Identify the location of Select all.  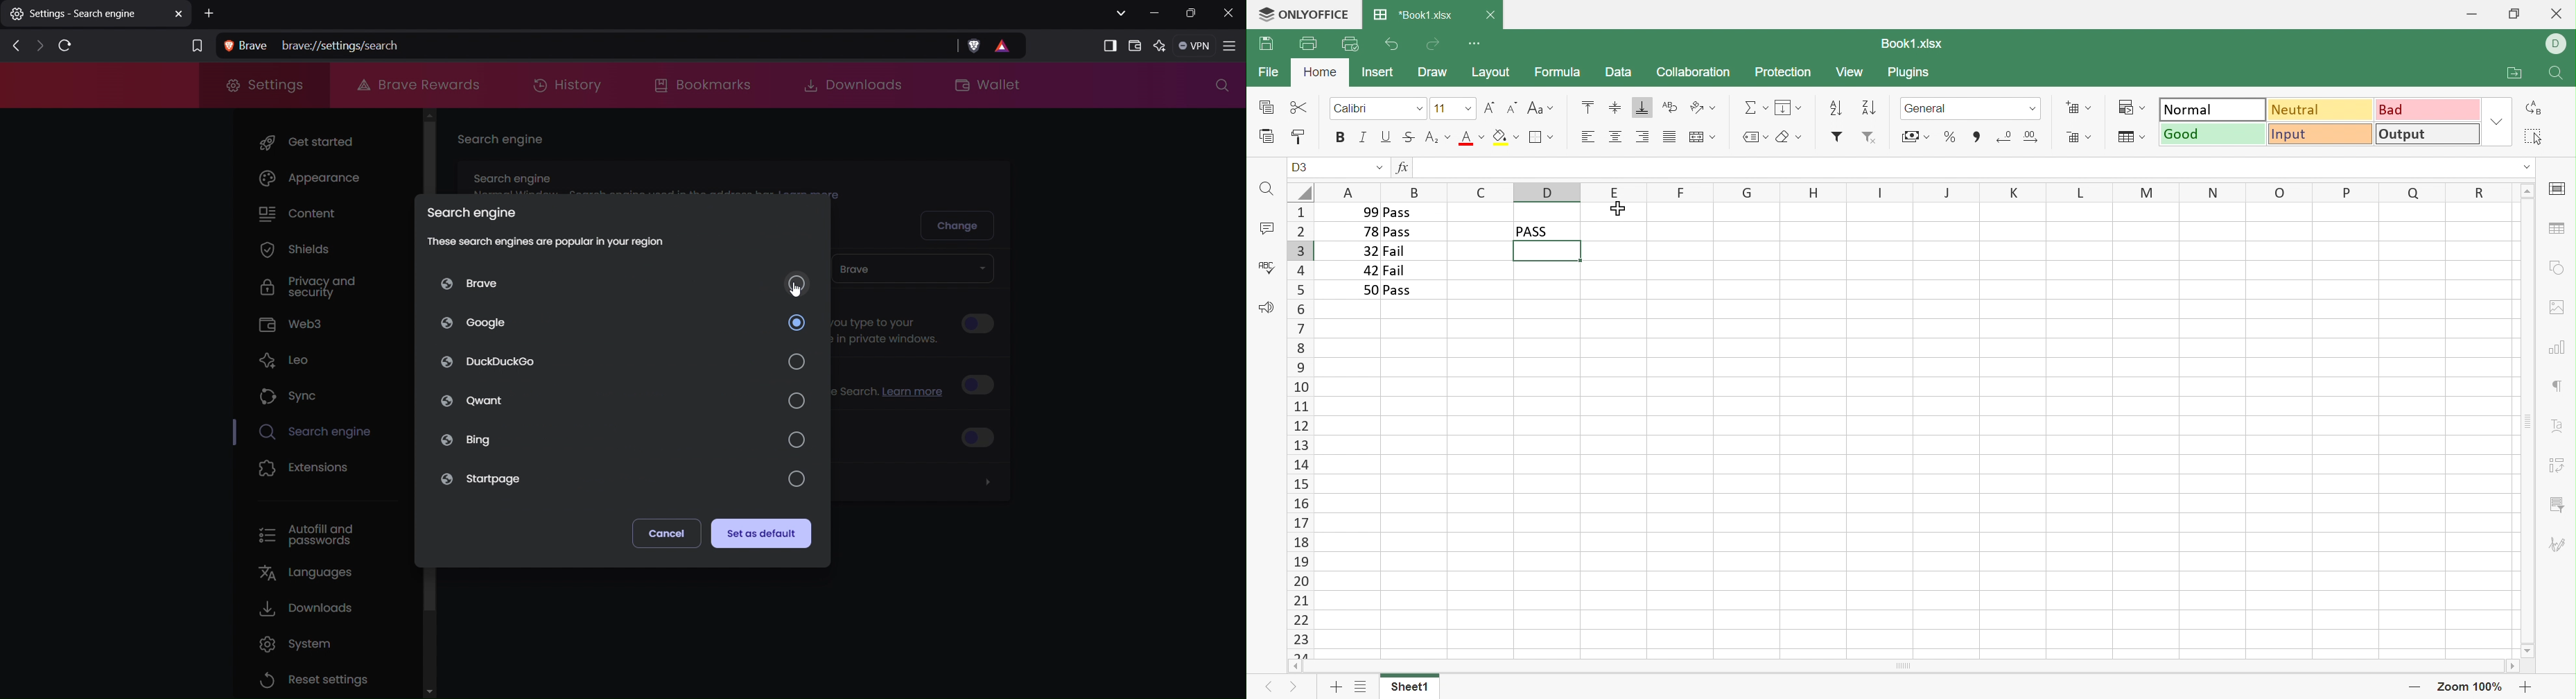
(2534, 136).